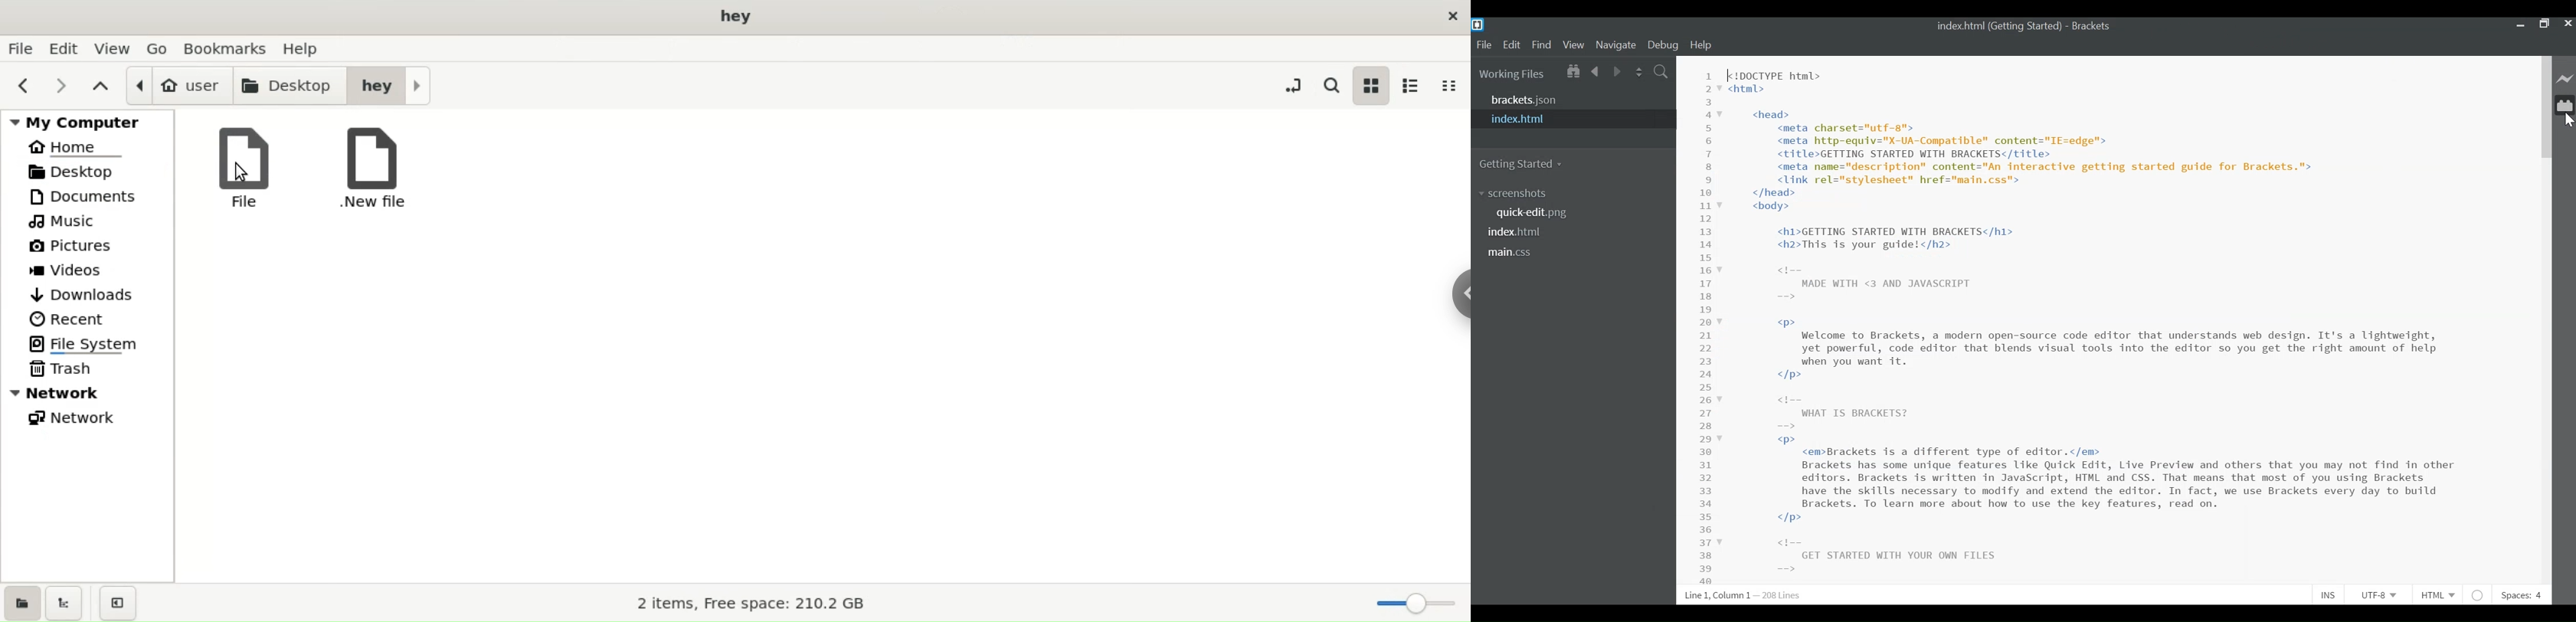 This screenshot has height=644, width=2576. I want to click on Manage Extension, so click(2564, 105).